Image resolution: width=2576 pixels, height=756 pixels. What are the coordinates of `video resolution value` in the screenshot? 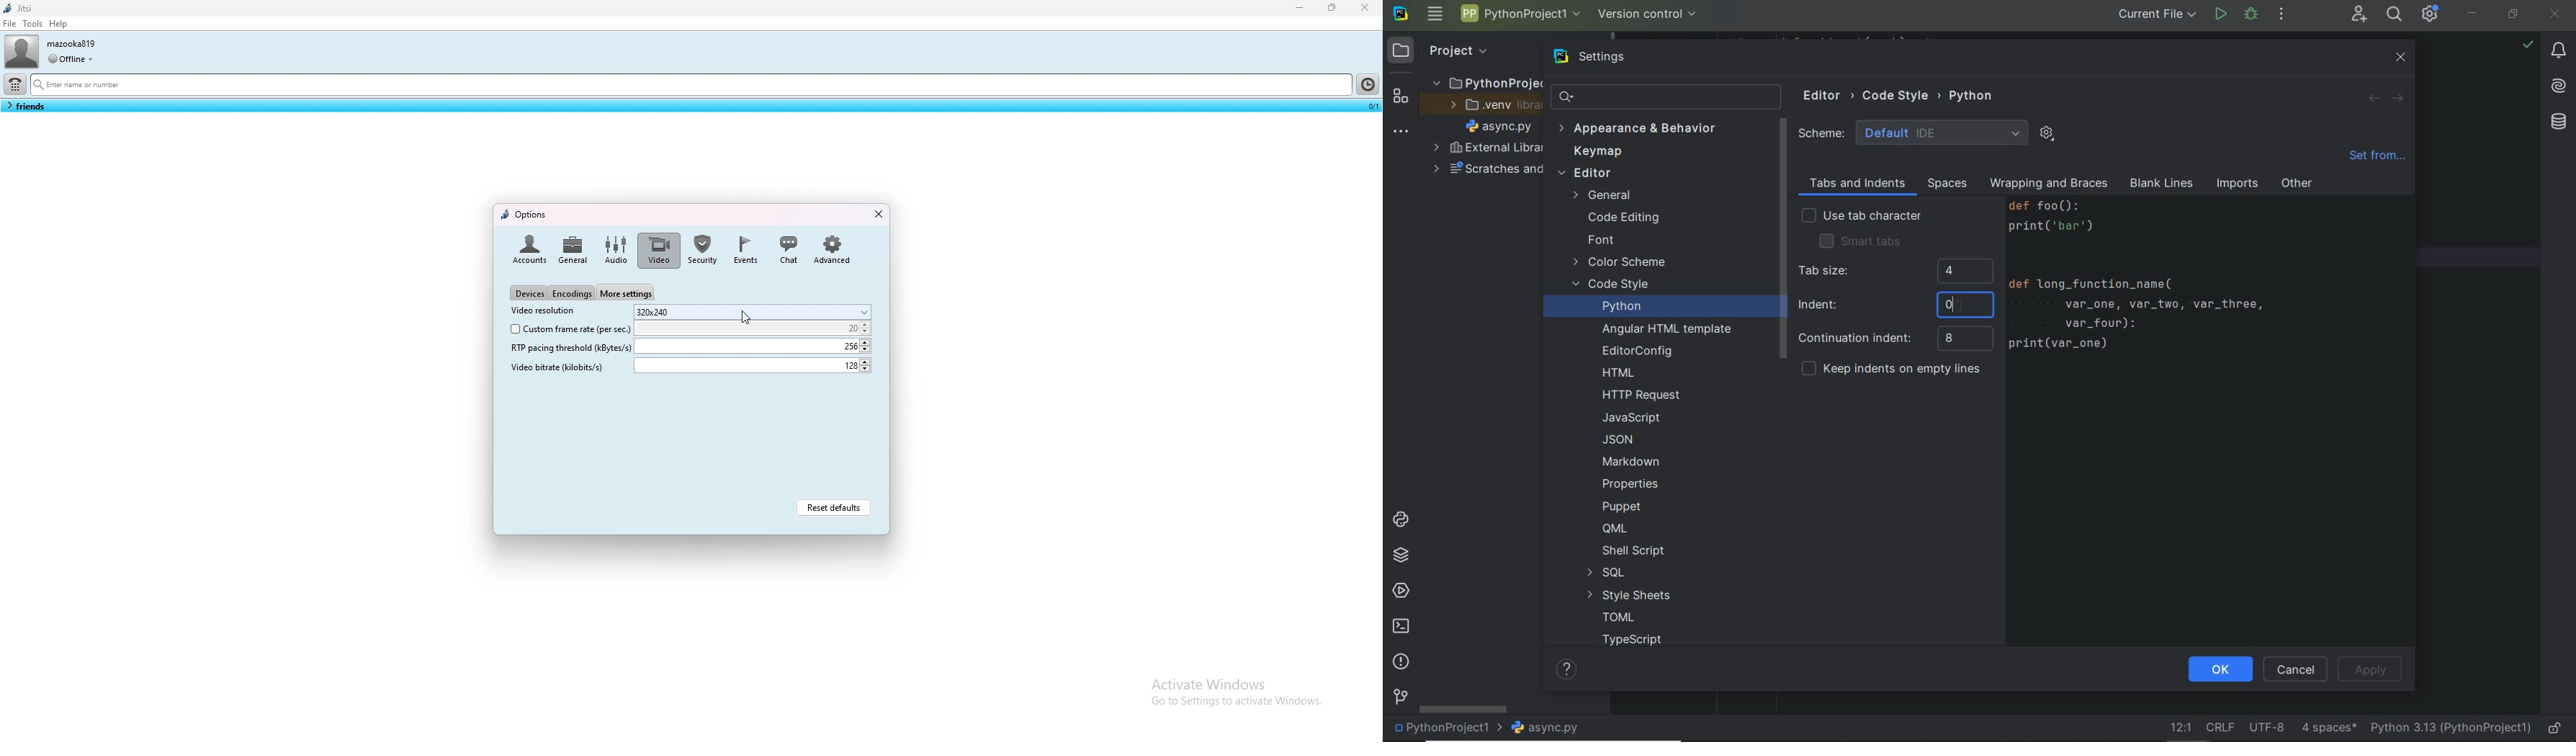 It's located at (753, 311).